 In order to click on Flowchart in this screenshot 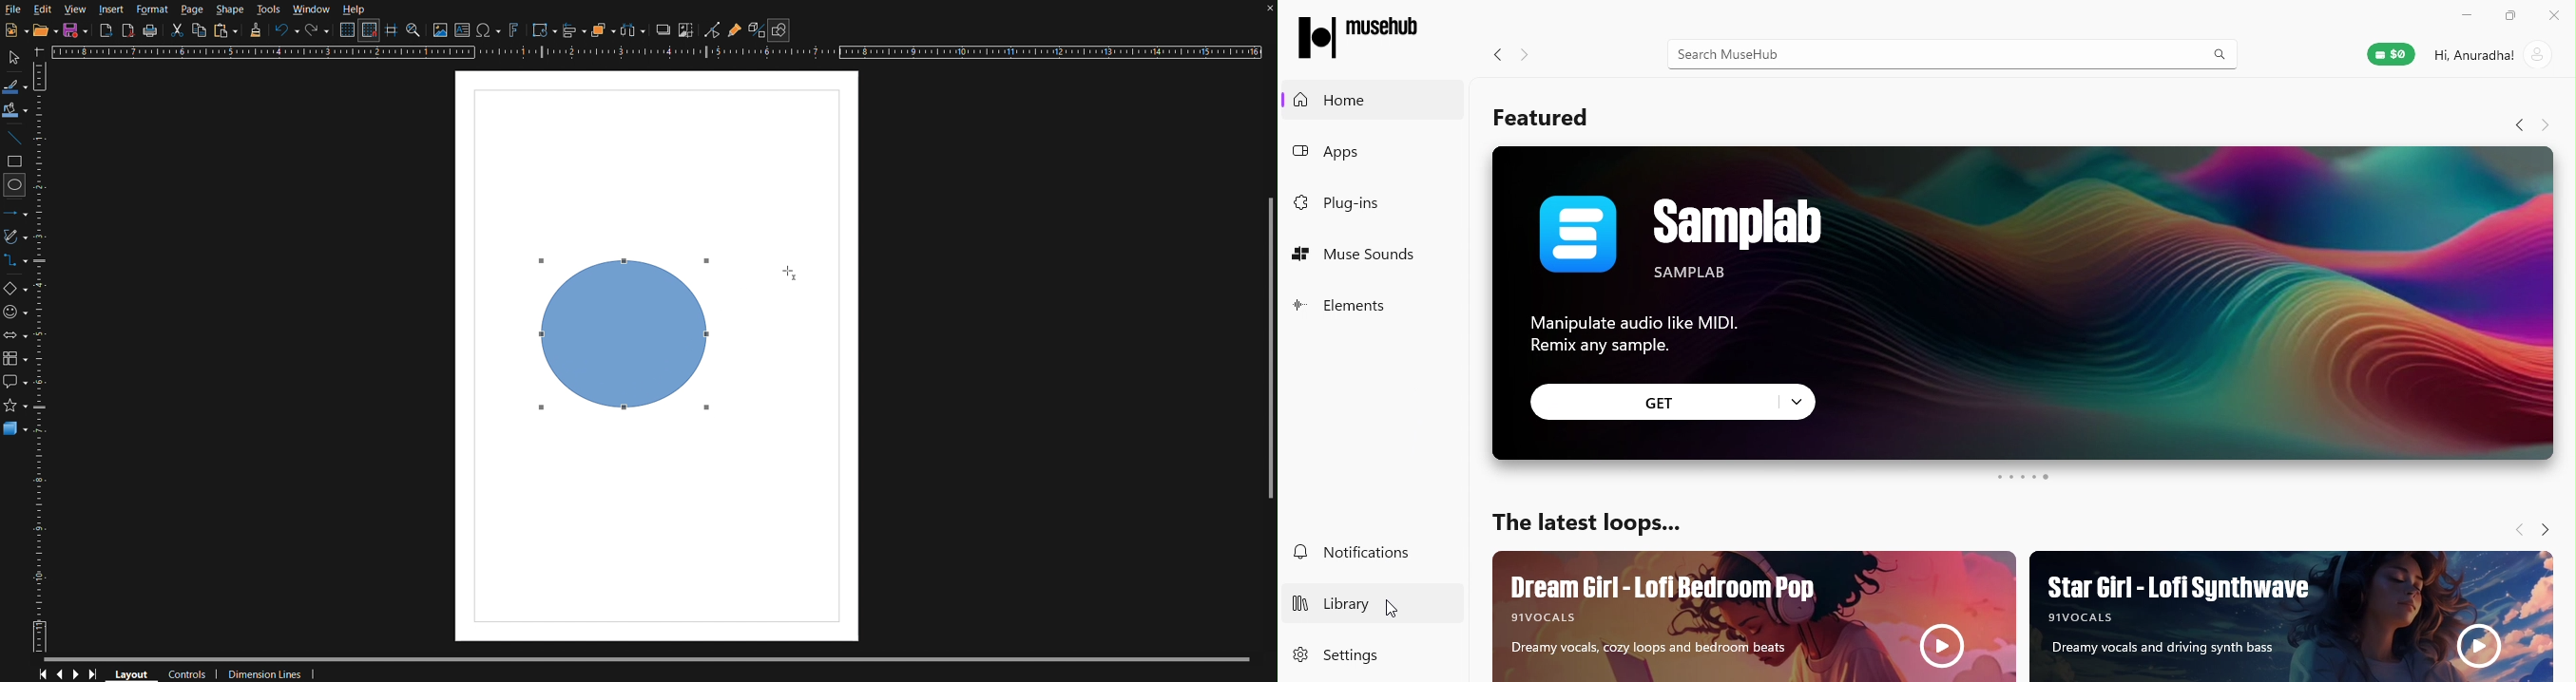, I will do `click(15, 360)`.